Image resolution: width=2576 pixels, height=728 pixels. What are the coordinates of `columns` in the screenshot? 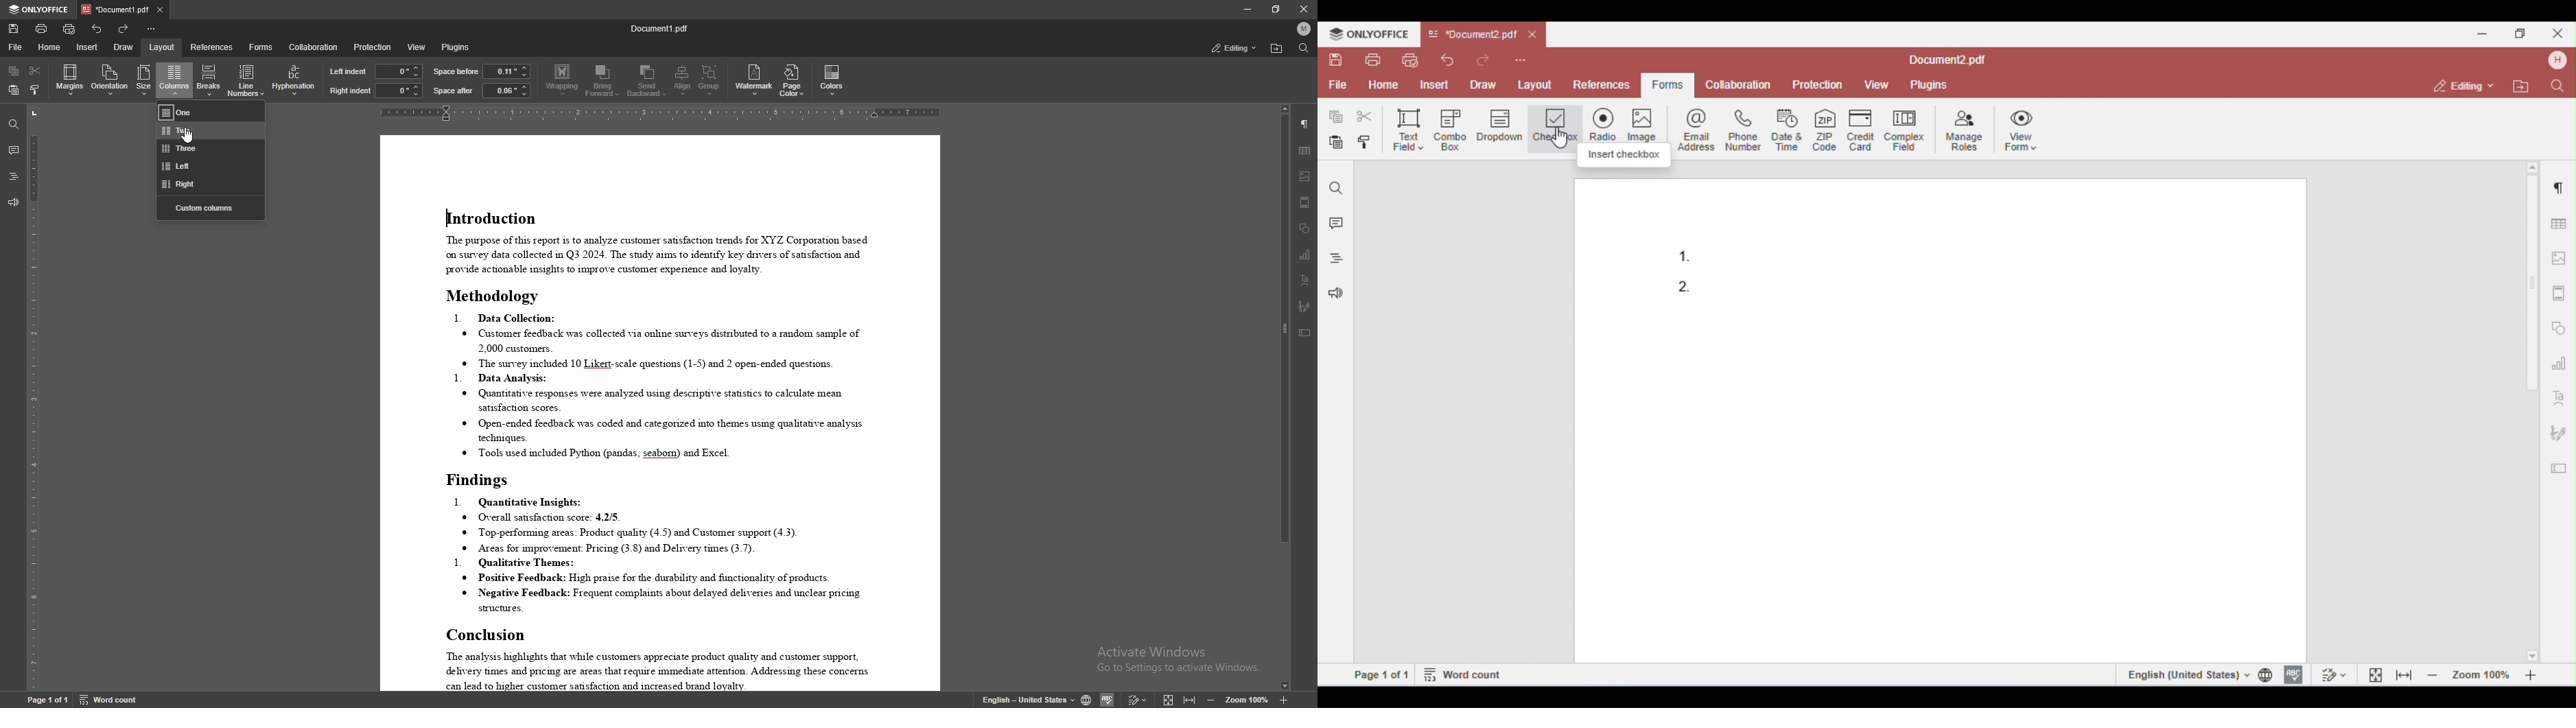 It's located at (174, 79).